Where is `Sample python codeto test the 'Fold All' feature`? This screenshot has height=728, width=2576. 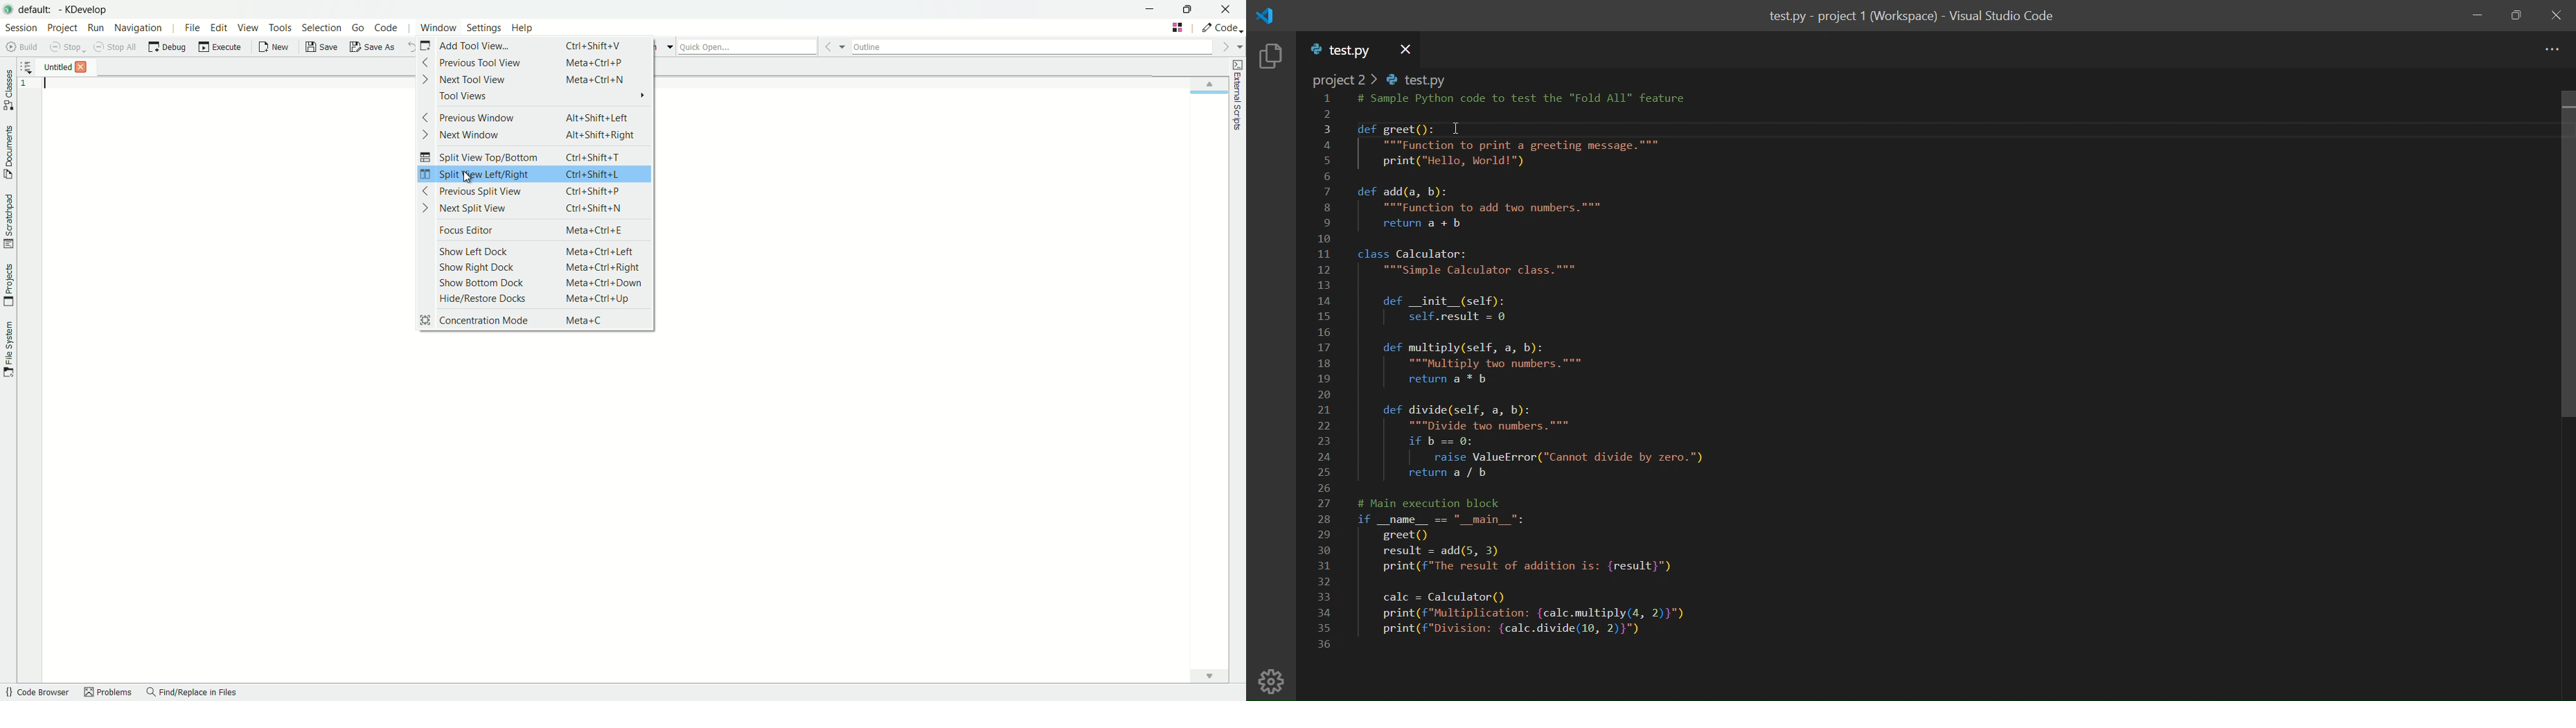
Sample python codeto test the 'Fold All' feature is located at coordinates (1527, 100).